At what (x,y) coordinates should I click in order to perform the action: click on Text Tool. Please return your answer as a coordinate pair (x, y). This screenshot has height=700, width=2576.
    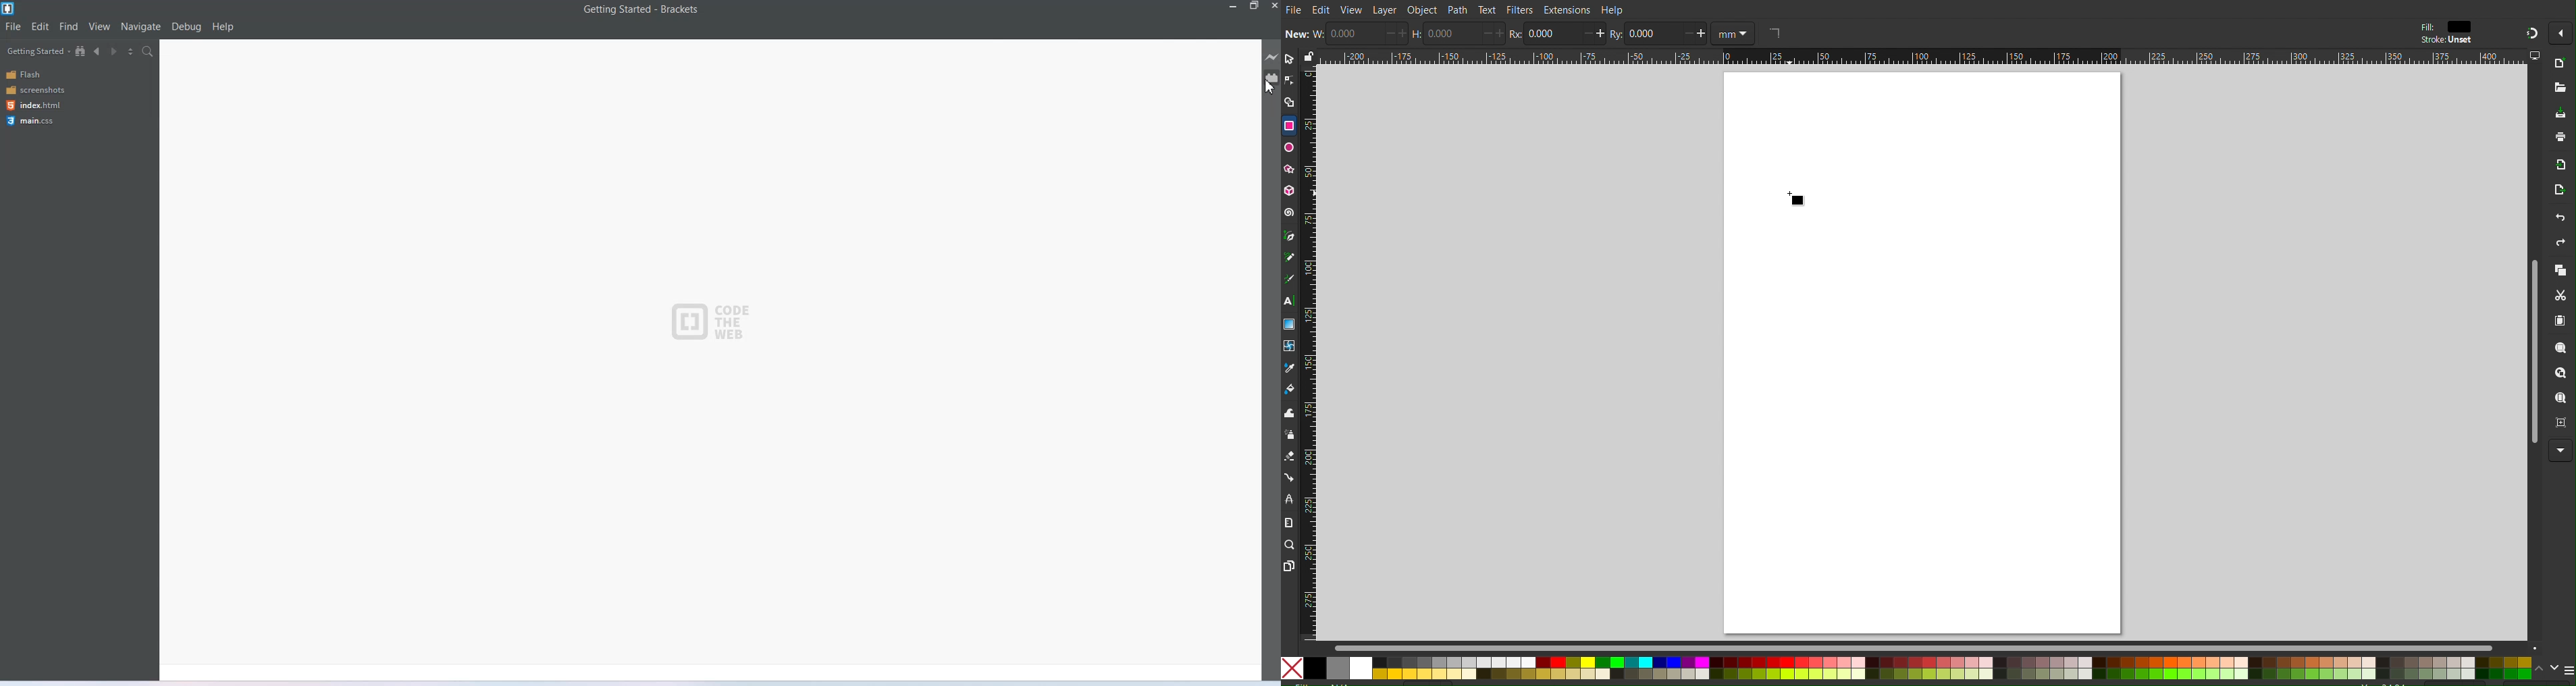
    Looking at the image, I should click on (1289, 301).